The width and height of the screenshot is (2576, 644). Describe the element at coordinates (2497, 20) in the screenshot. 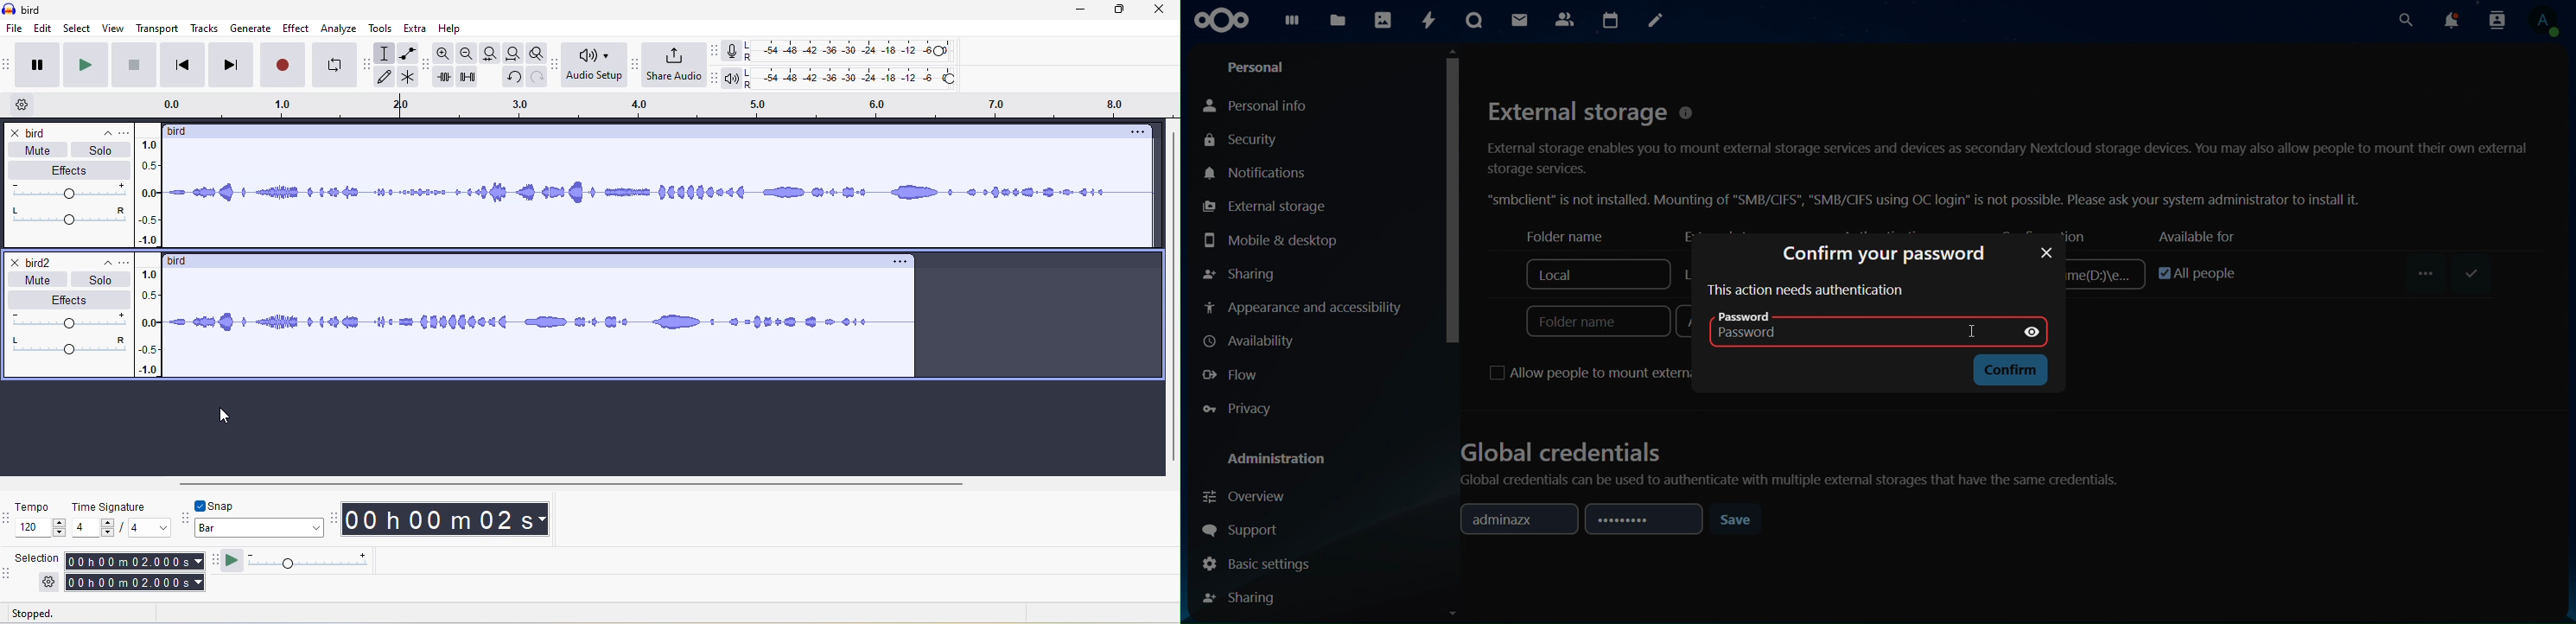

I see `search contacts` at that location.